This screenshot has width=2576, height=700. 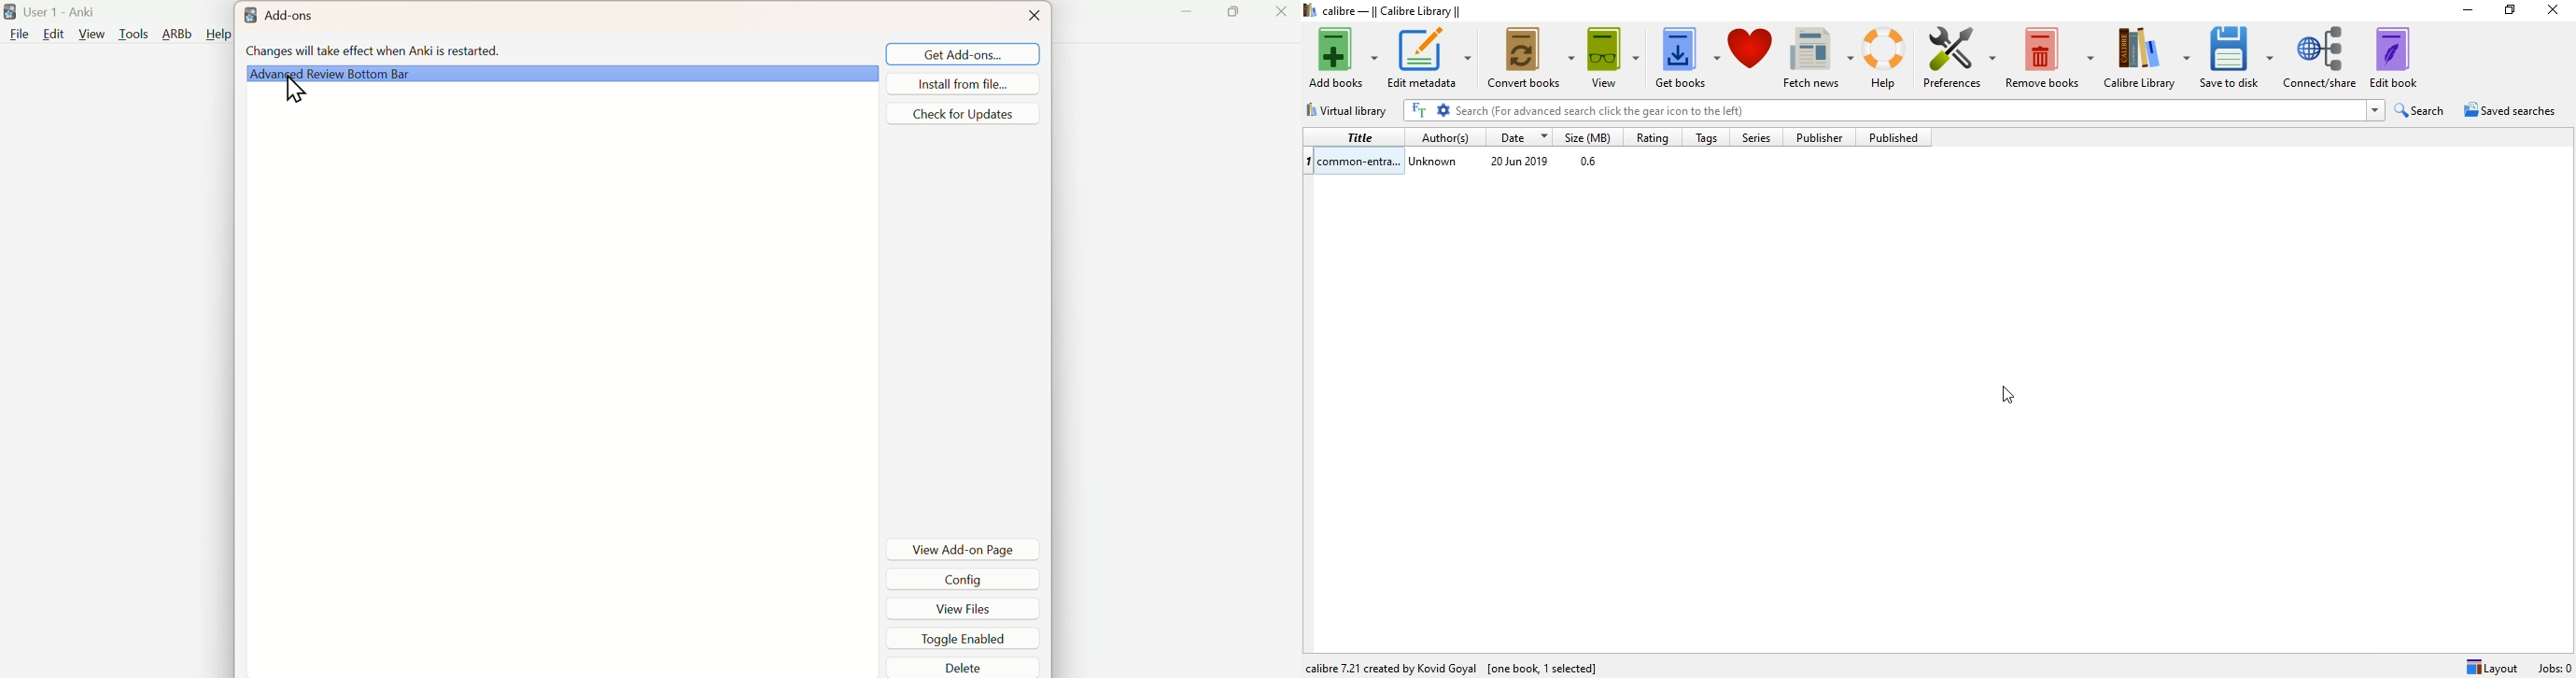 What do you see at coordinates (962, 577) in the screenshot?
I see `COnfig` at bounding box center [962, 577].